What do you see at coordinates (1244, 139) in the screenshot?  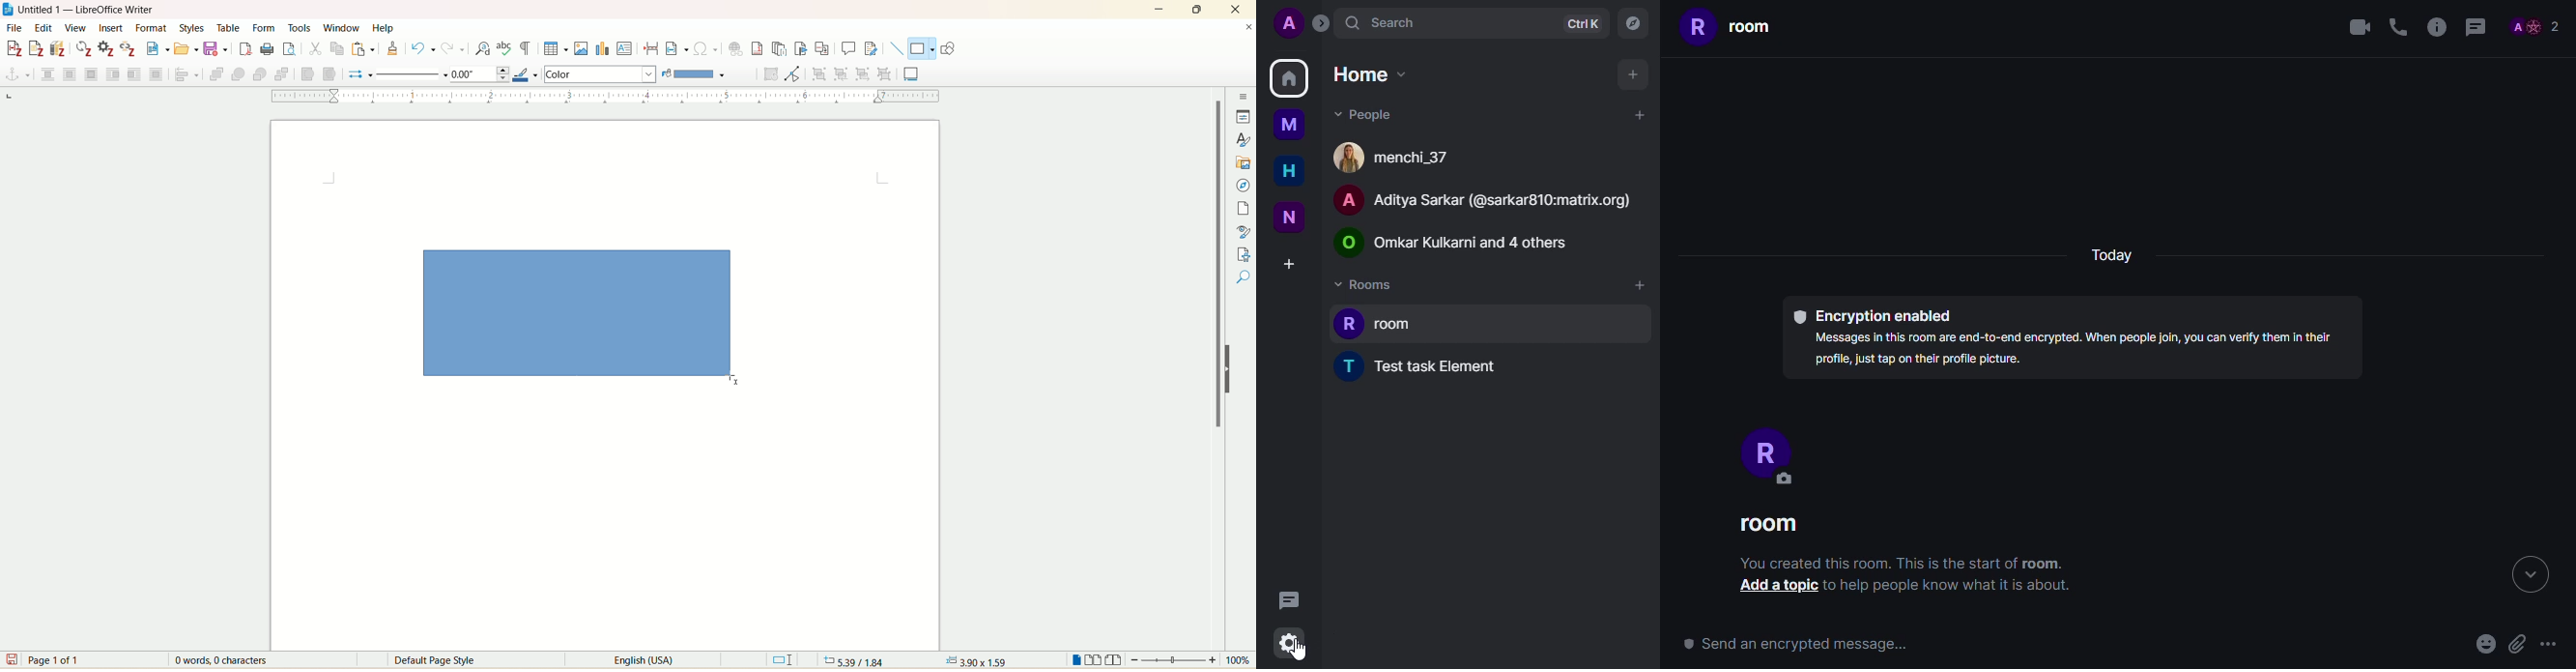 I see `styles` at bounding box center [1244, 139].